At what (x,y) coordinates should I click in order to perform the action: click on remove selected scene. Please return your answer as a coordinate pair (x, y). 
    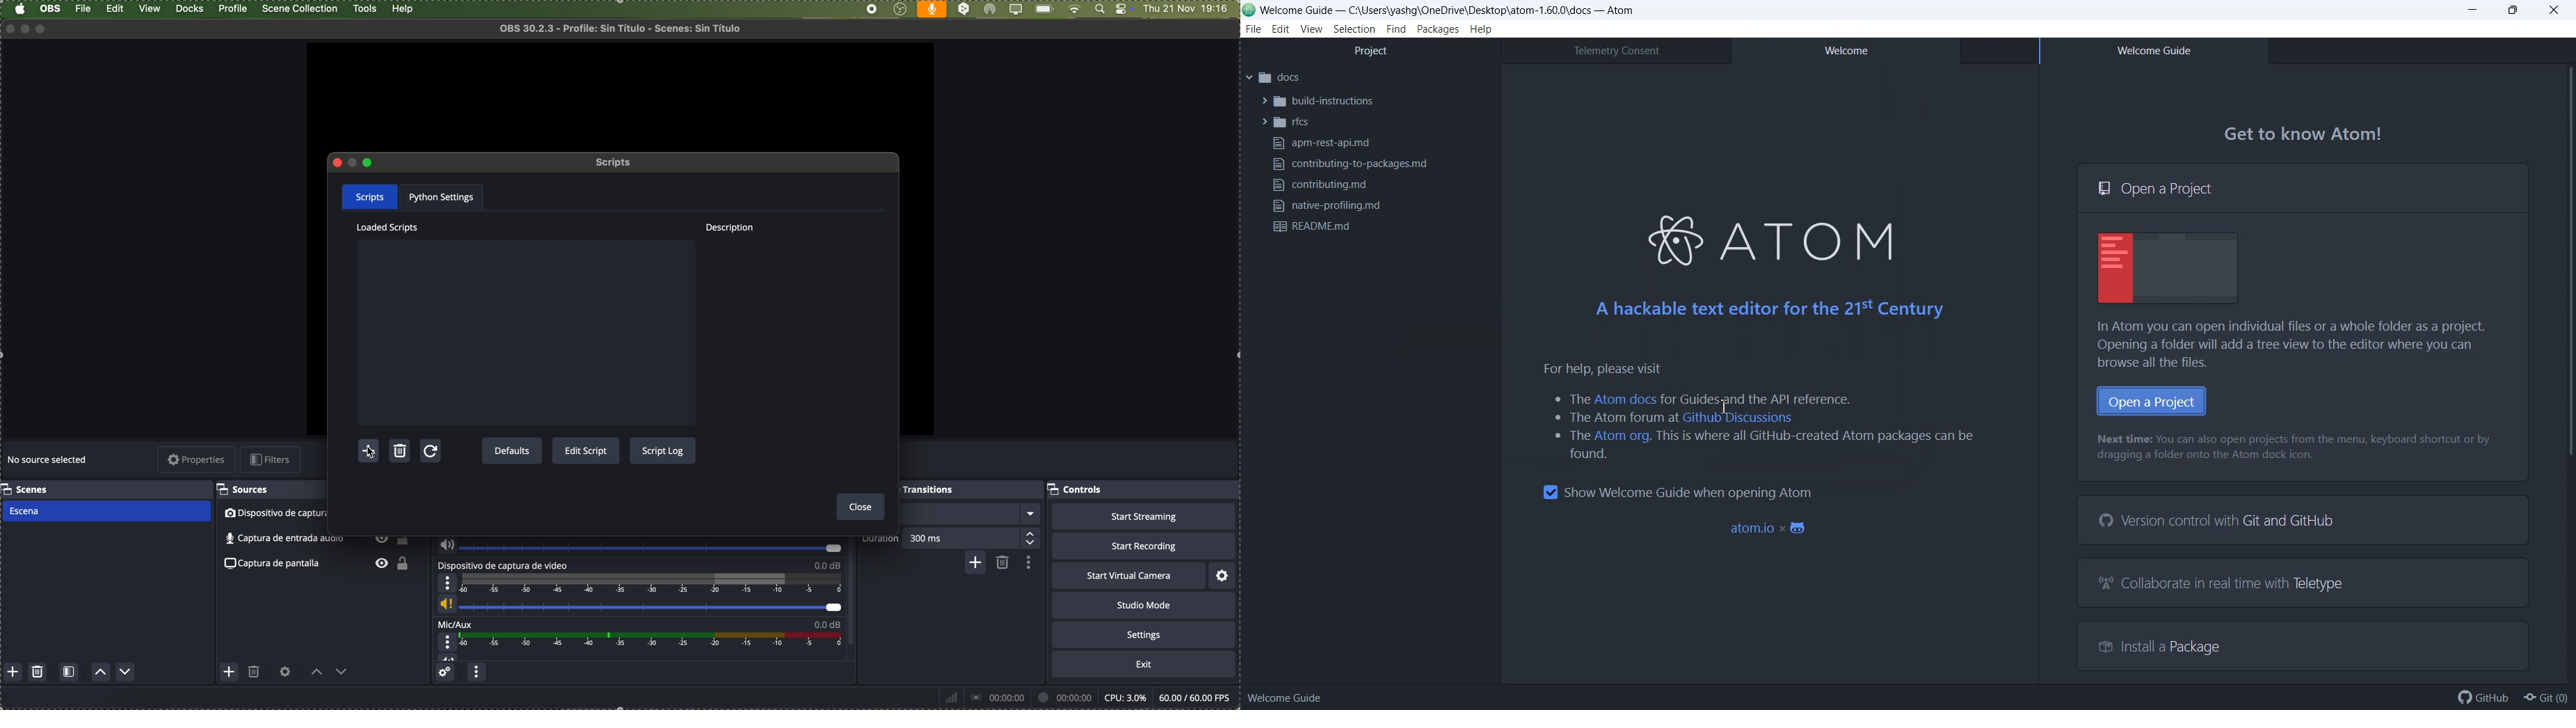
    Looking at the image, I should click on (38, 672).